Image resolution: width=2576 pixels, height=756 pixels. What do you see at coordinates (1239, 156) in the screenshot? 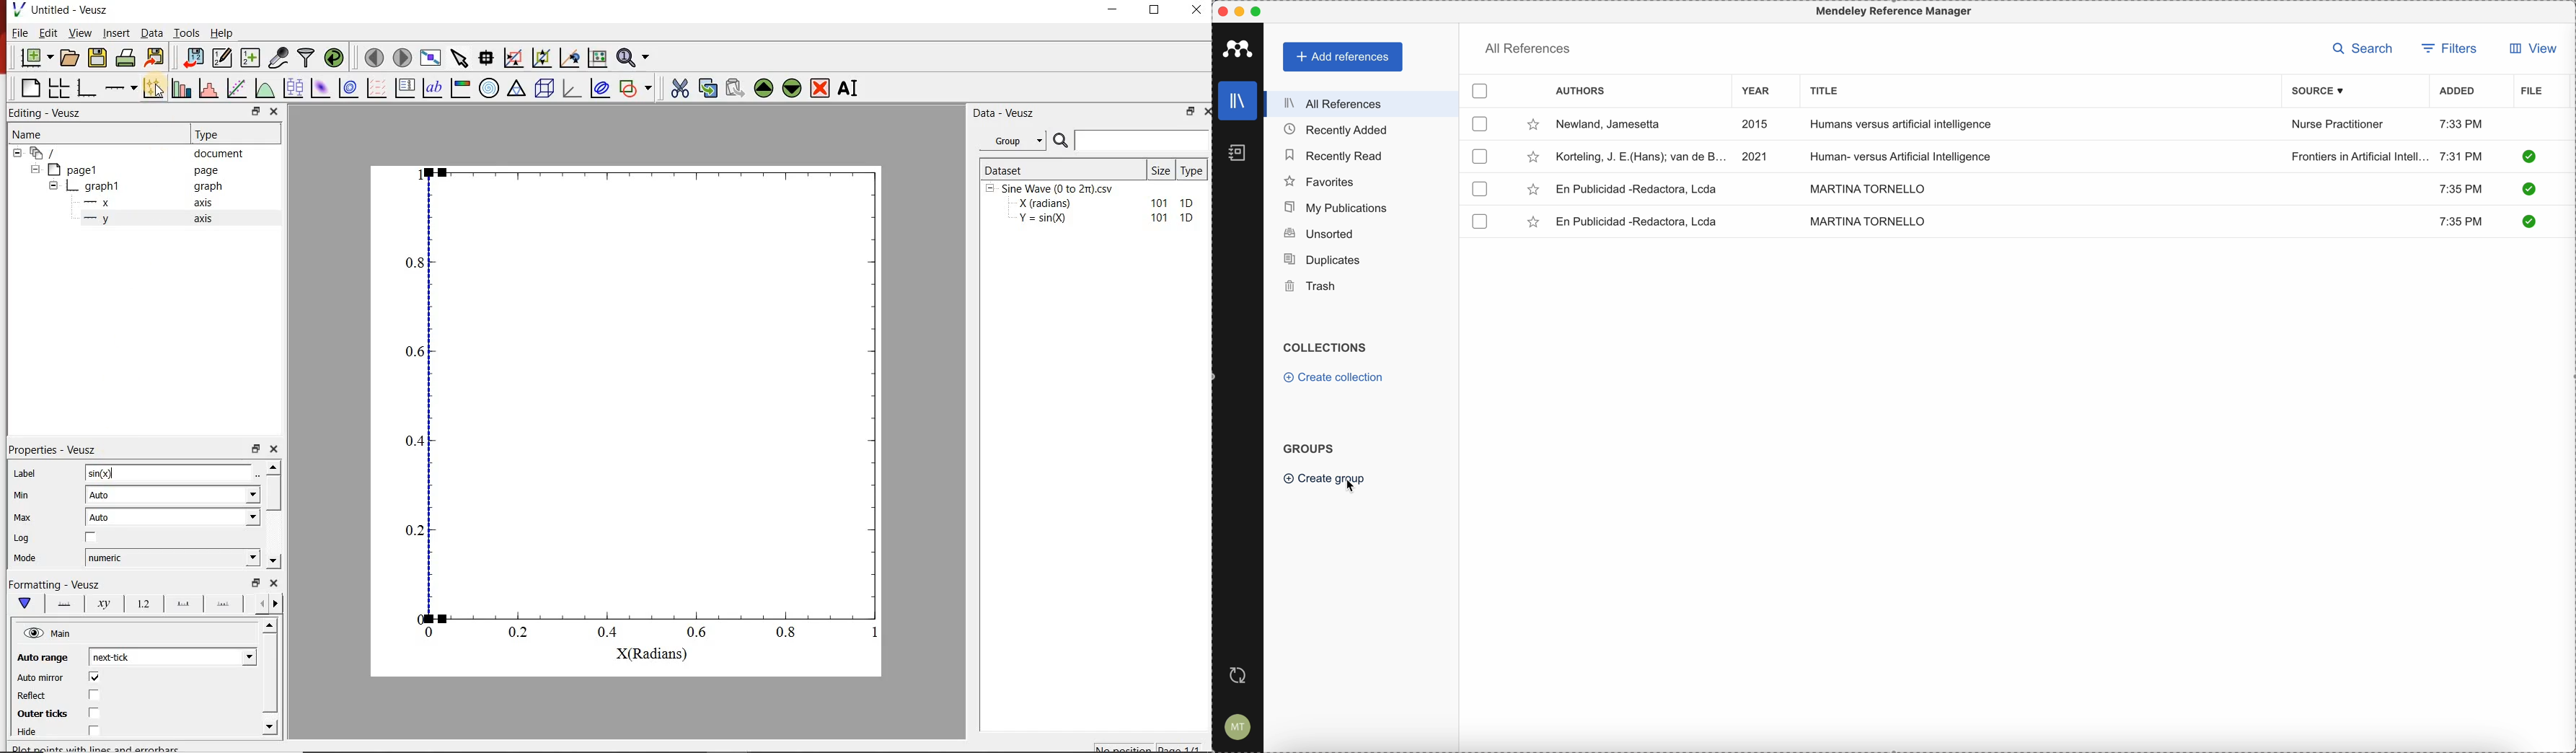
I see `notebooks` at bounding box center [1239, 156].